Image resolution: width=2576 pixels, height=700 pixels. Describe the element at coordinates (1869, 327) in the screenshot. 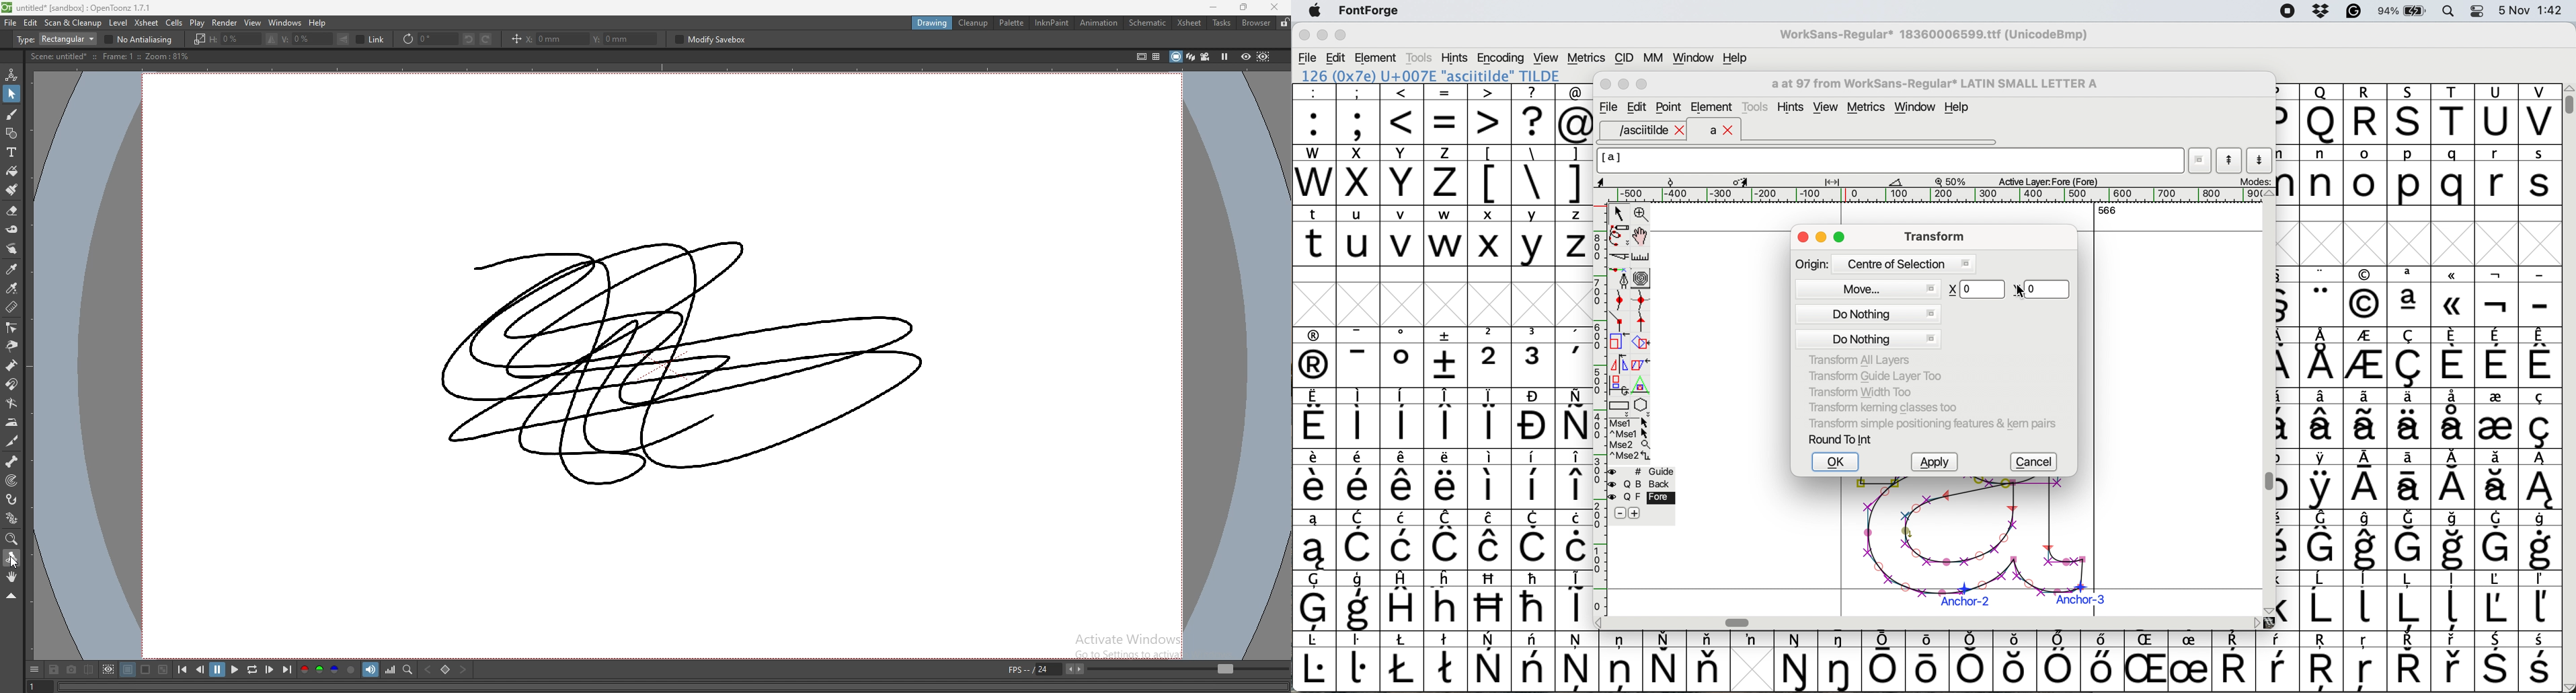

I see `do nothing` at that location.